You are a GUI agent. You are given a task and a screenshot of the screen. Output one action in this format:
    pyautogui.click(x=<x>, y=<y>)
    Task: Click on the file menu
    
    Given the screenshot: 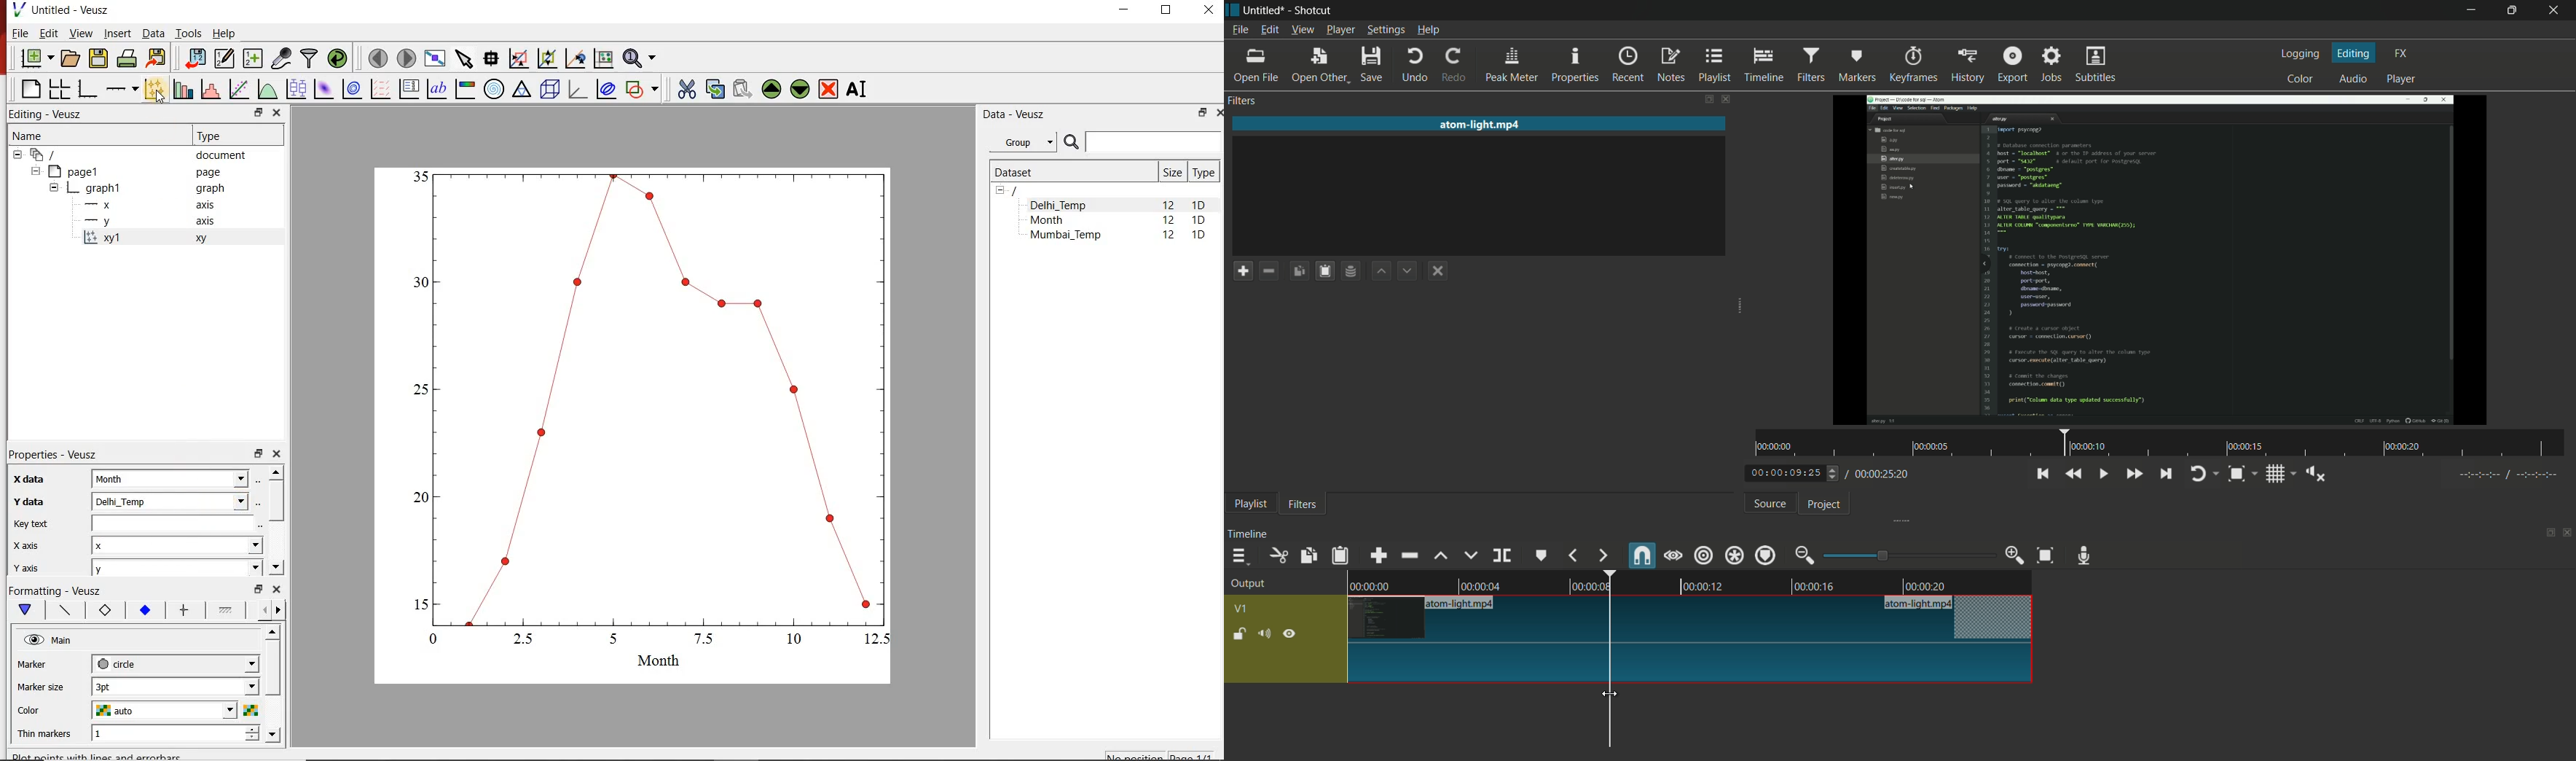 What is the action you would take?
    pyautogui.click(x=1240, y=30)
    